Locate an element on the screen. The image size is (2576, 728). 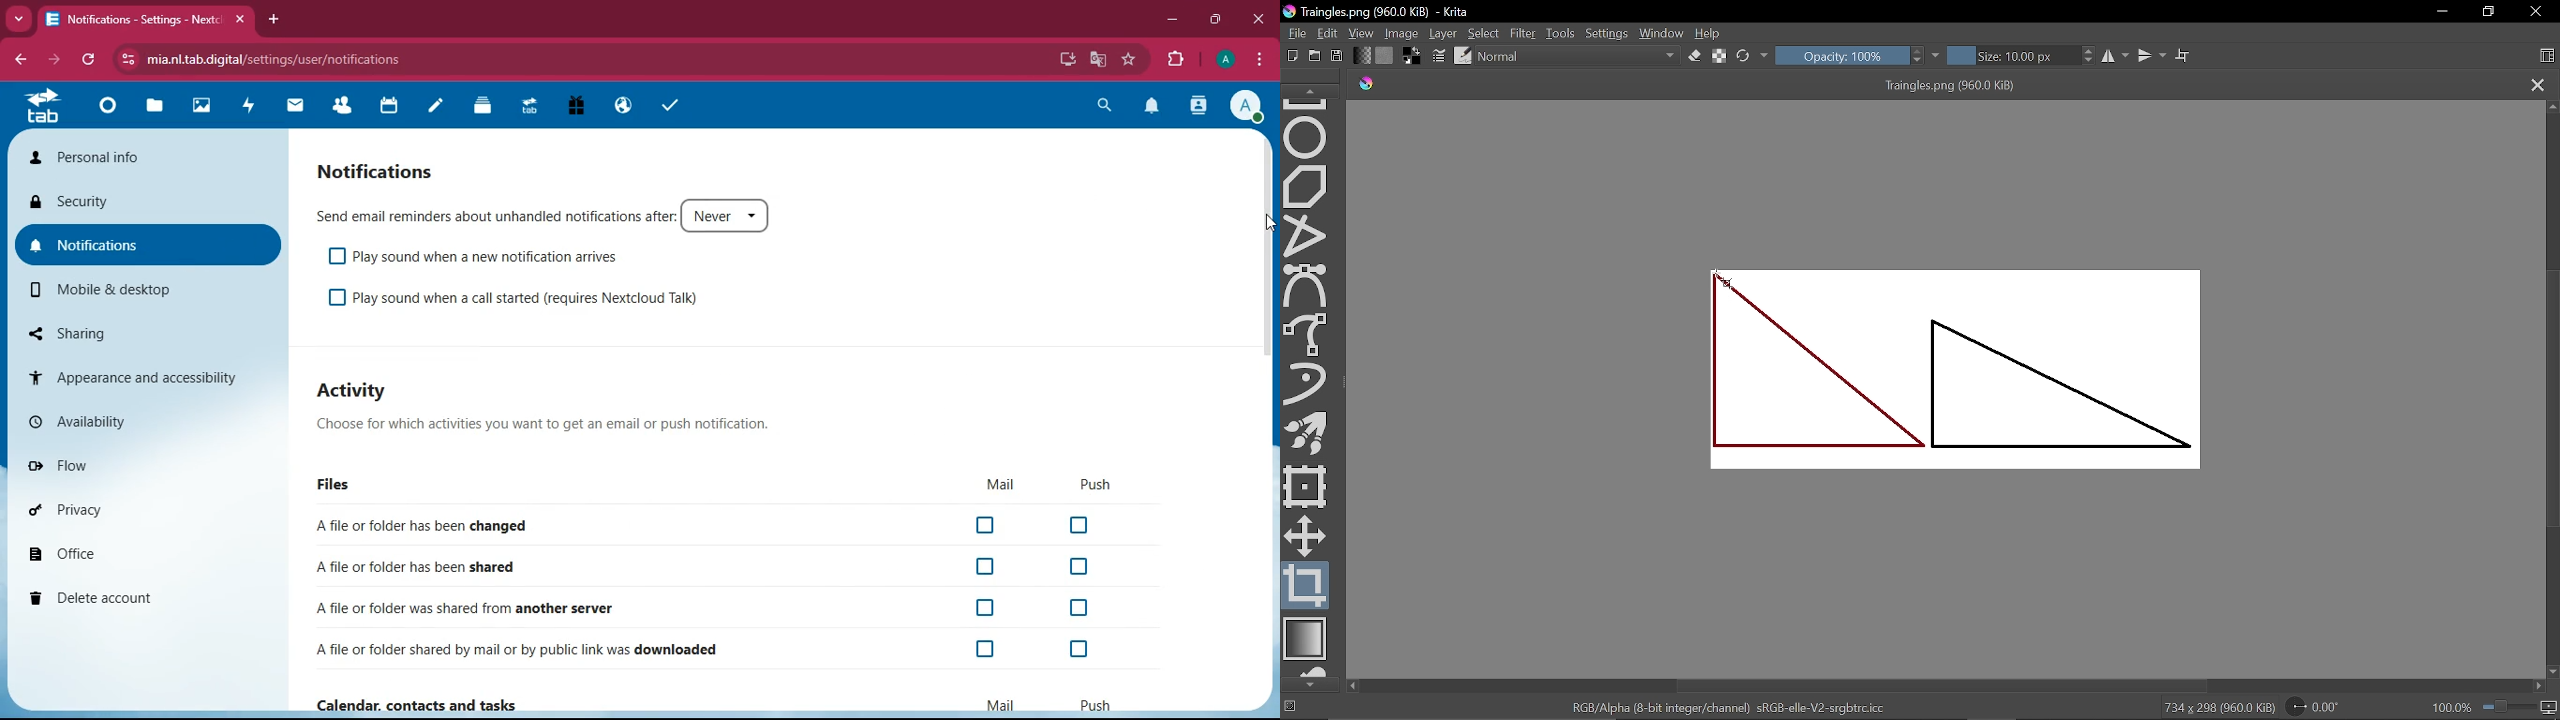
Edit brush settings is located at coordinates (1440, 57).